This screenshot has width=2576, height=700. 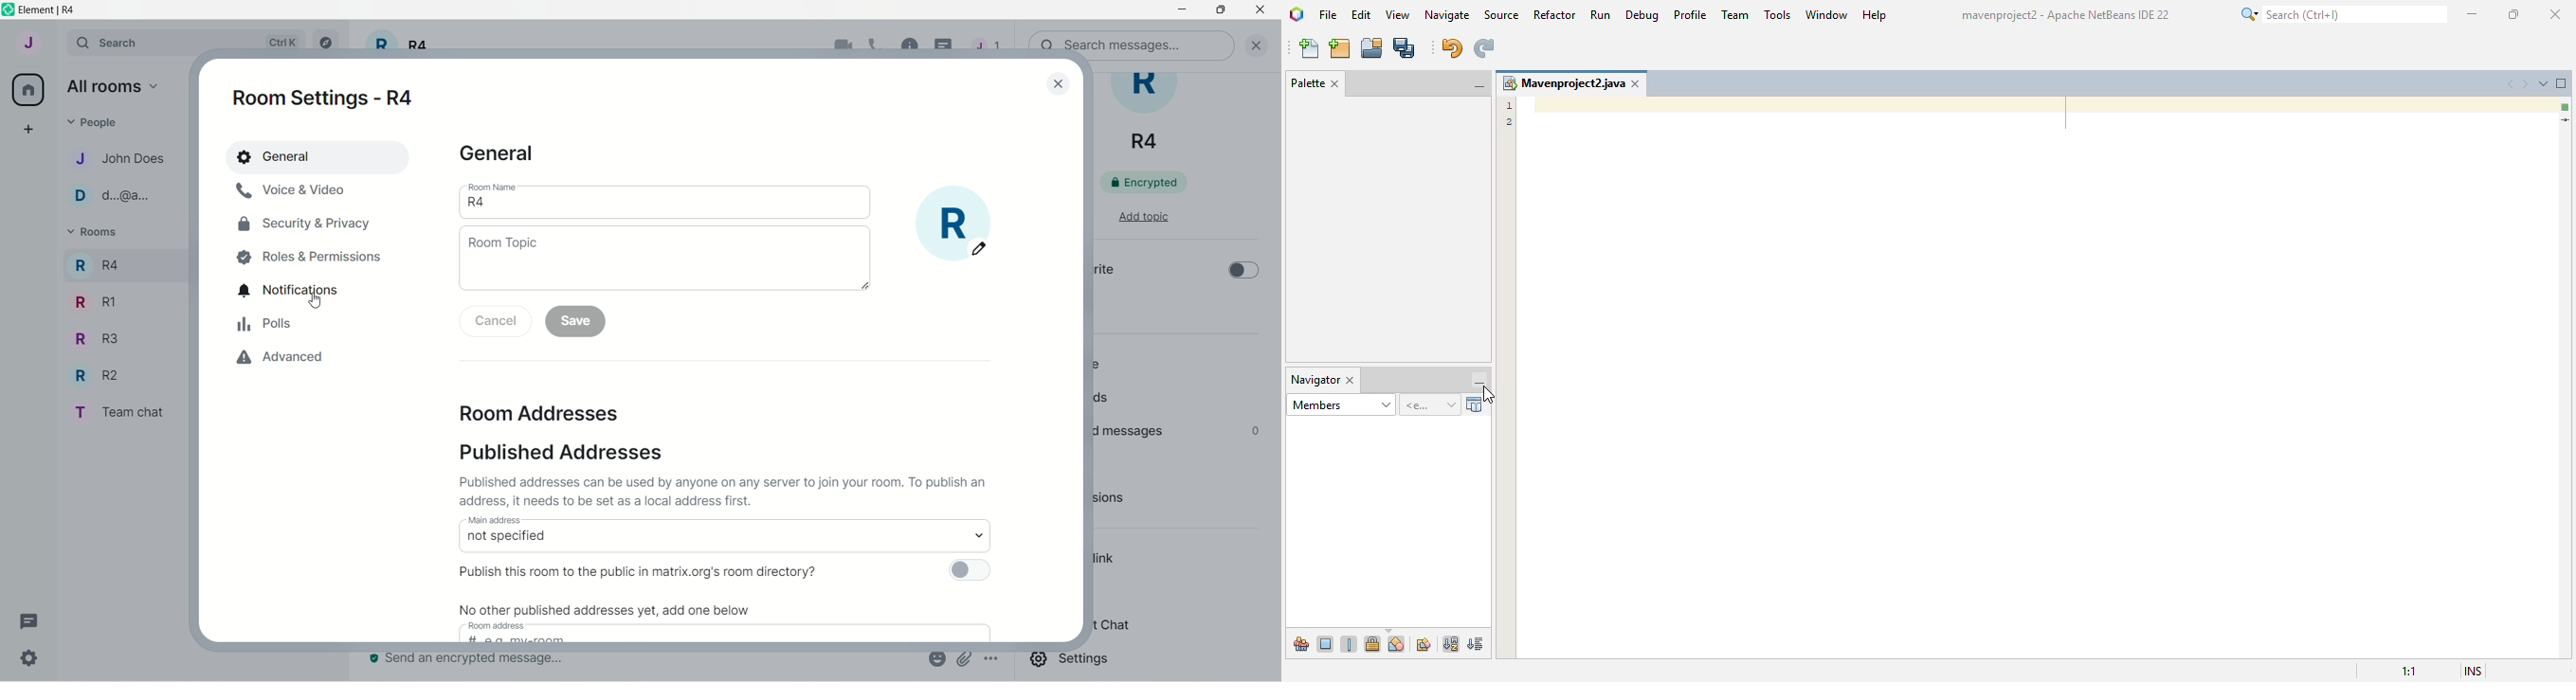 What do you see at coordinates (664, 198) in the screenshot?
I see `room name R4` at bounding box center [664, 198].